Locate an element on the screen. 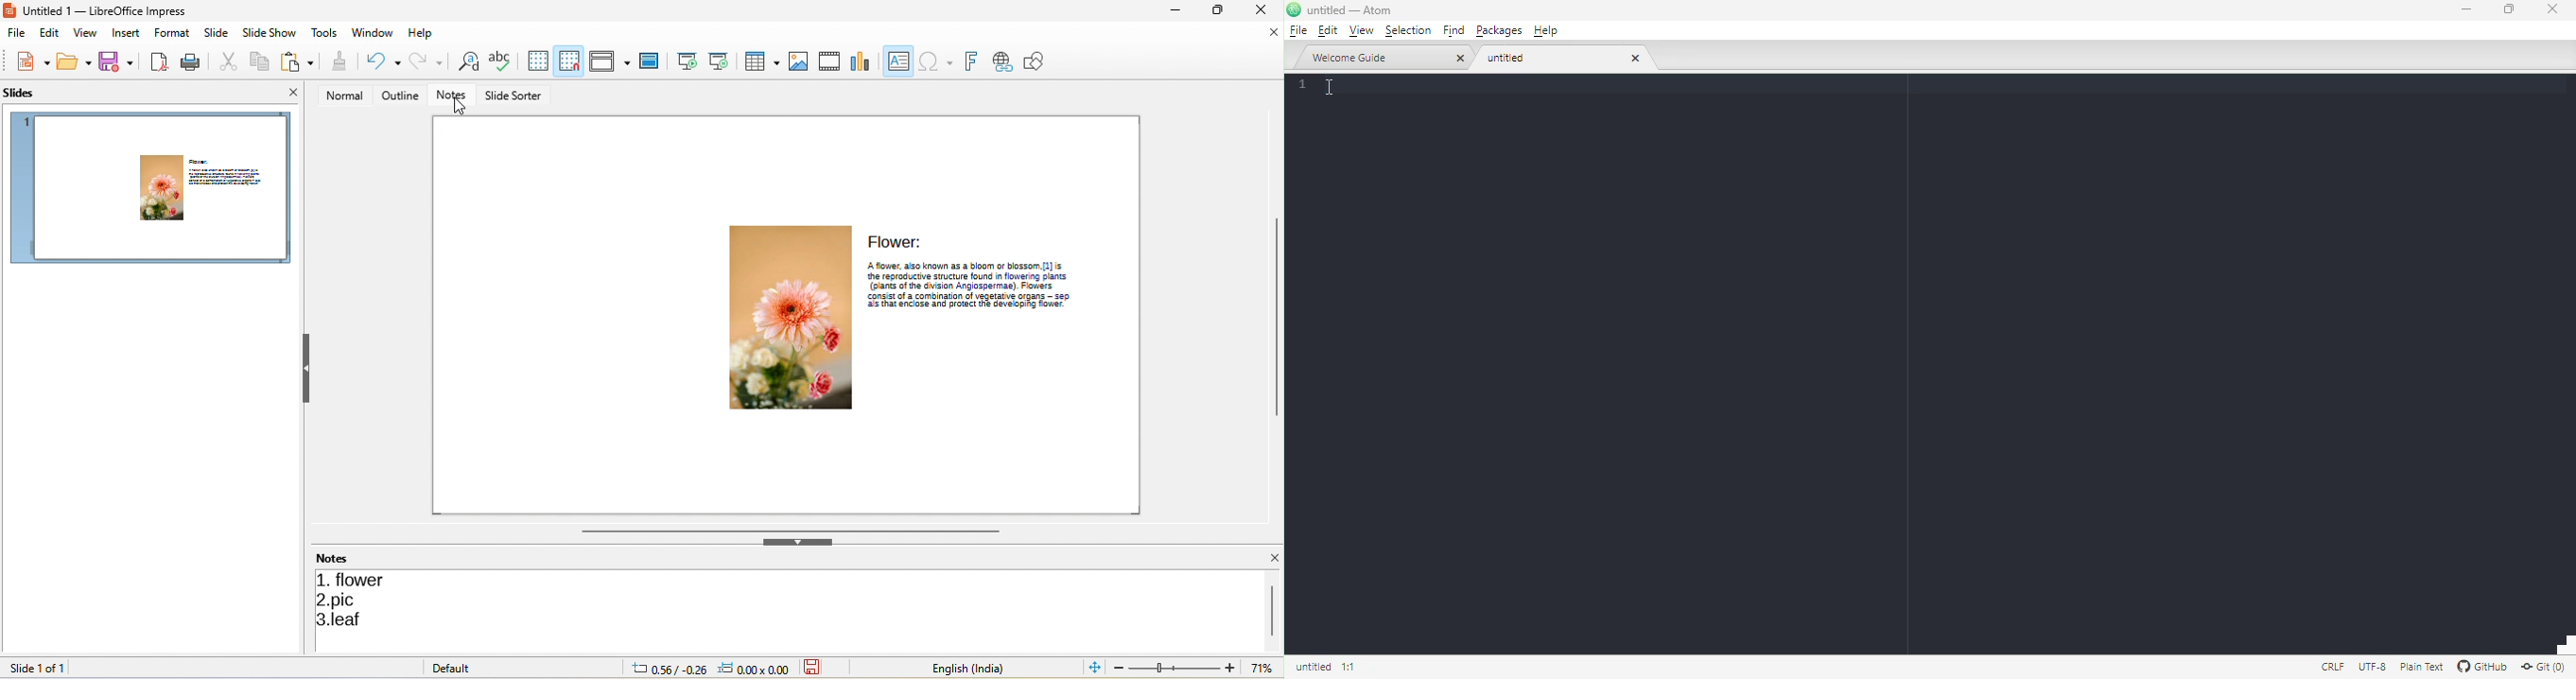 The height and width of the screenshot is (700, 2576). slideshow is located at coordinates (270, 33).